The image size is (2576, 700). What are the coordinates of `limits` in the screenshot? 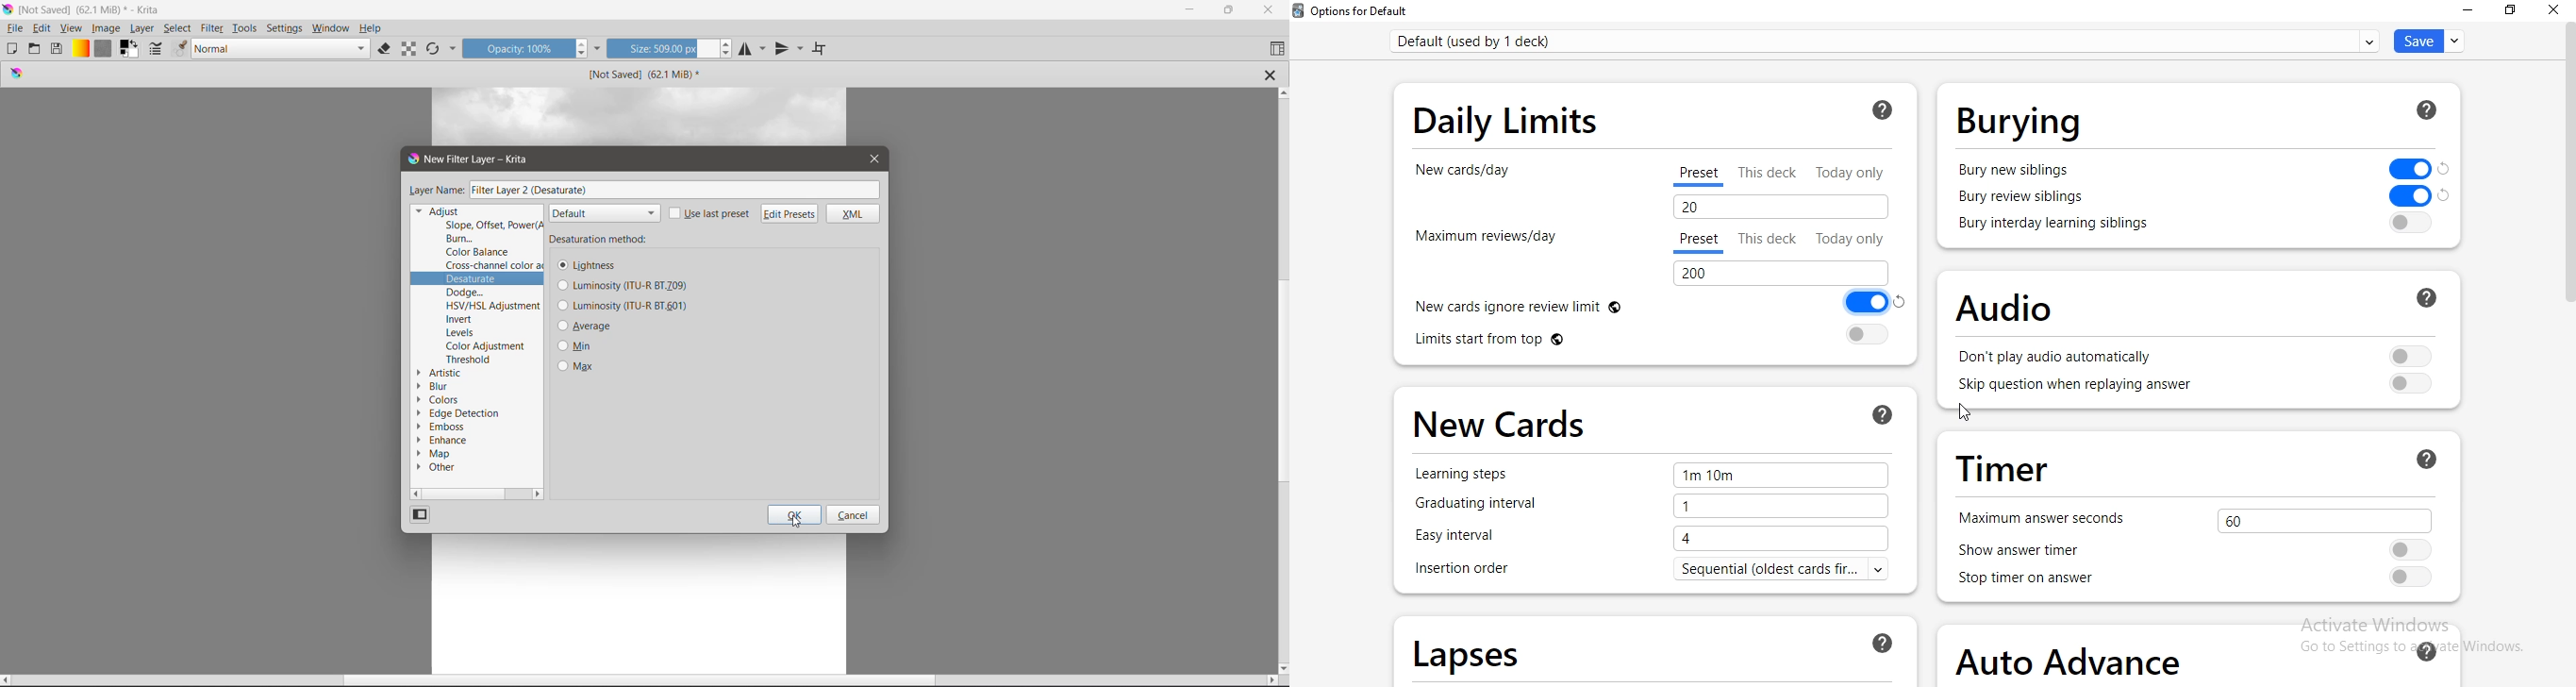 It's located at (1537, 342).